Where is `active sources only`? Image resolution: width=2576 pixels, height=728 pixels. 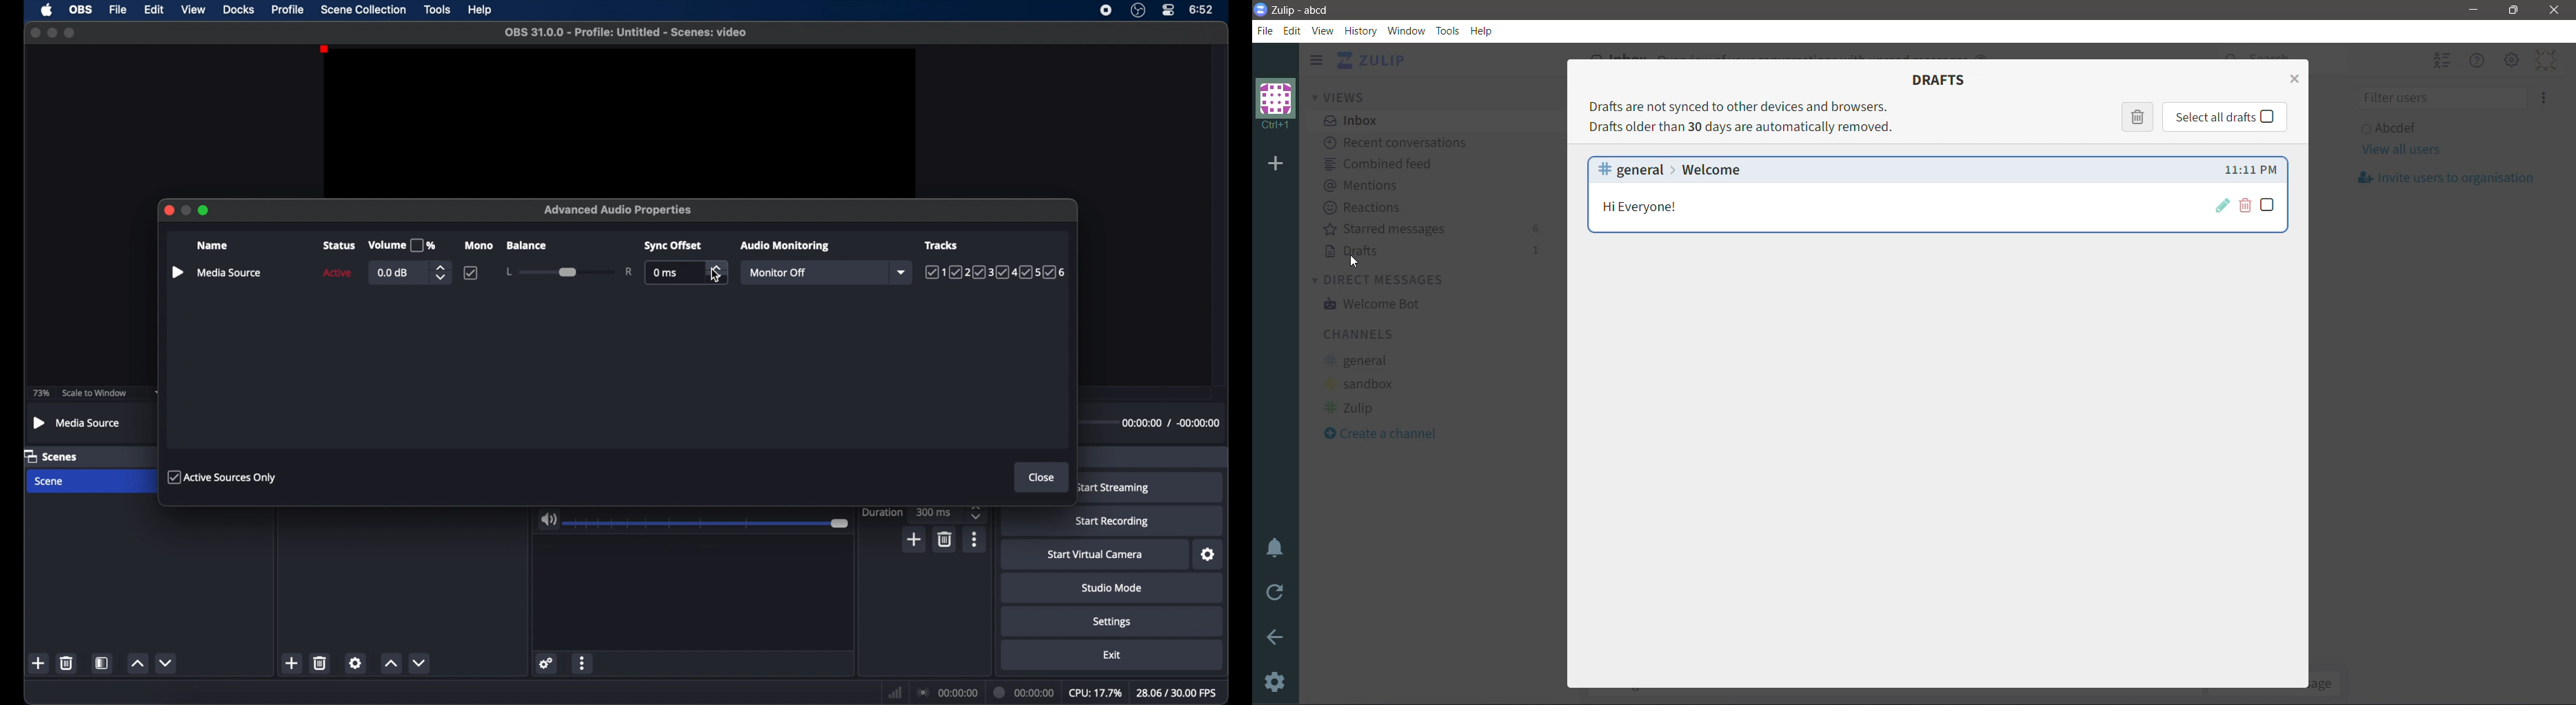 active sources only is located at coordinates (223, 476).